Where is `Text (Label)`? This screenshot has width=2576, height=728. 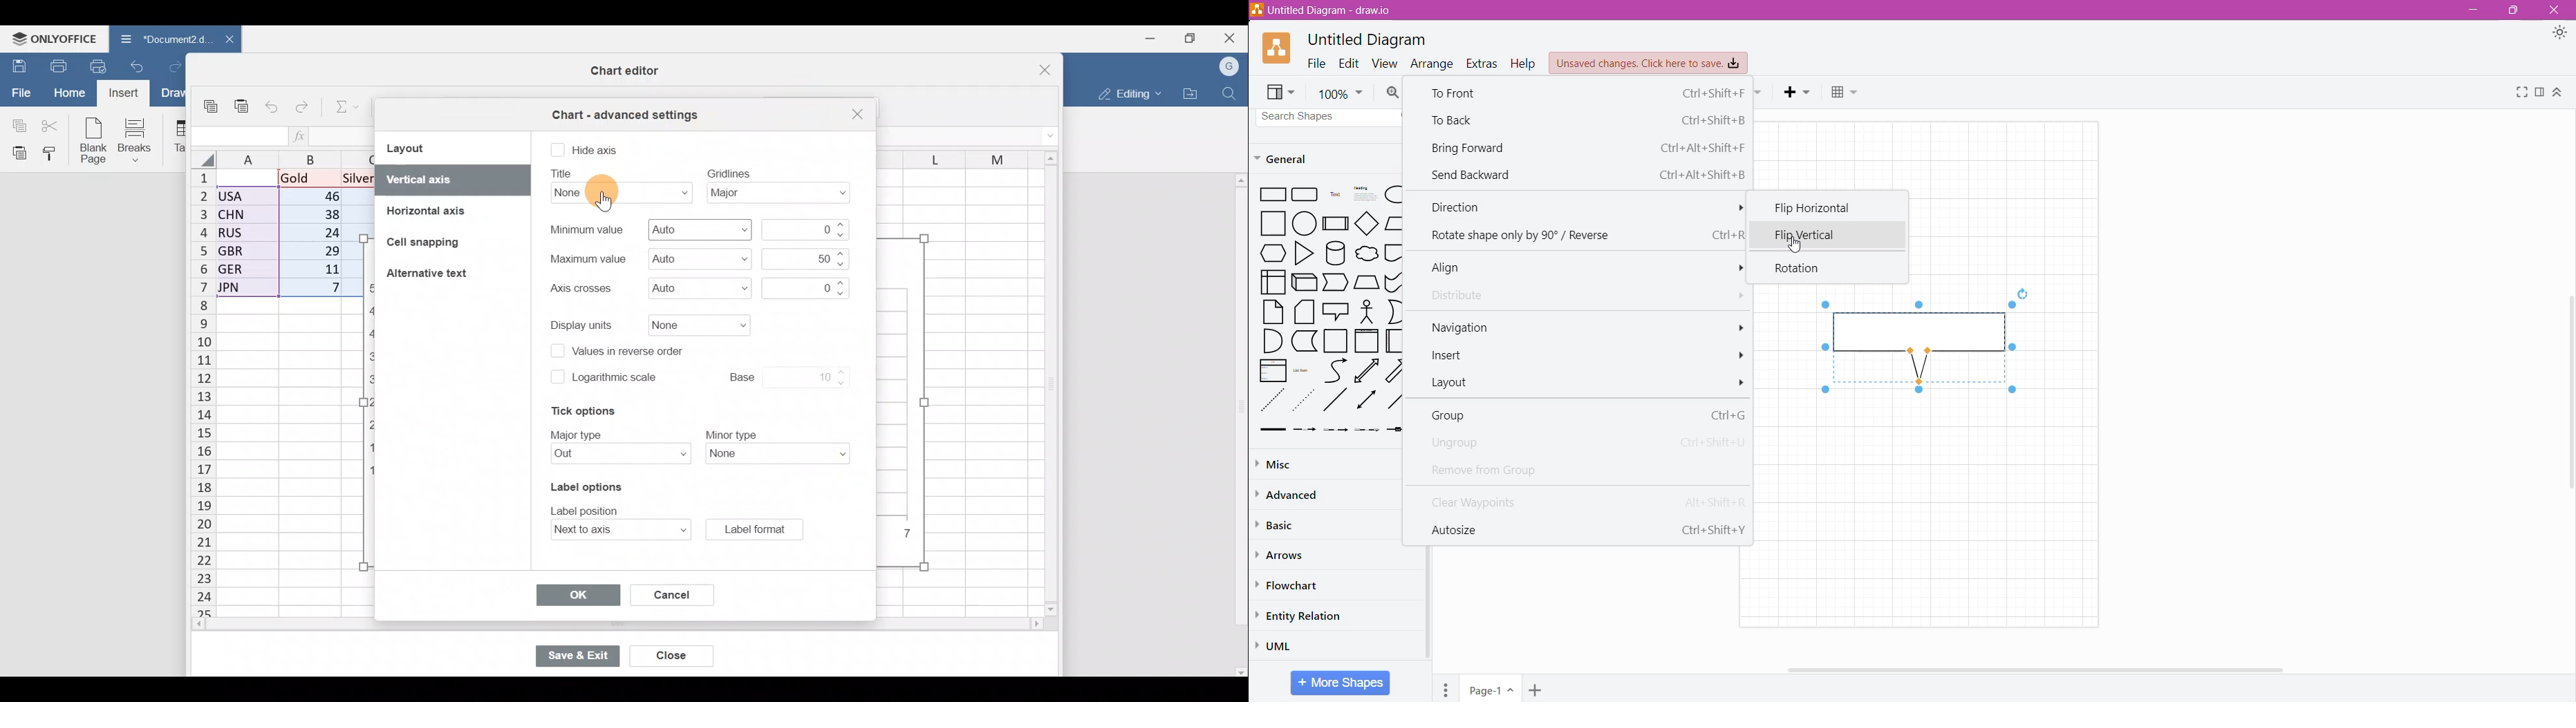 Text (Label) is located at coordinates (1334, 196).